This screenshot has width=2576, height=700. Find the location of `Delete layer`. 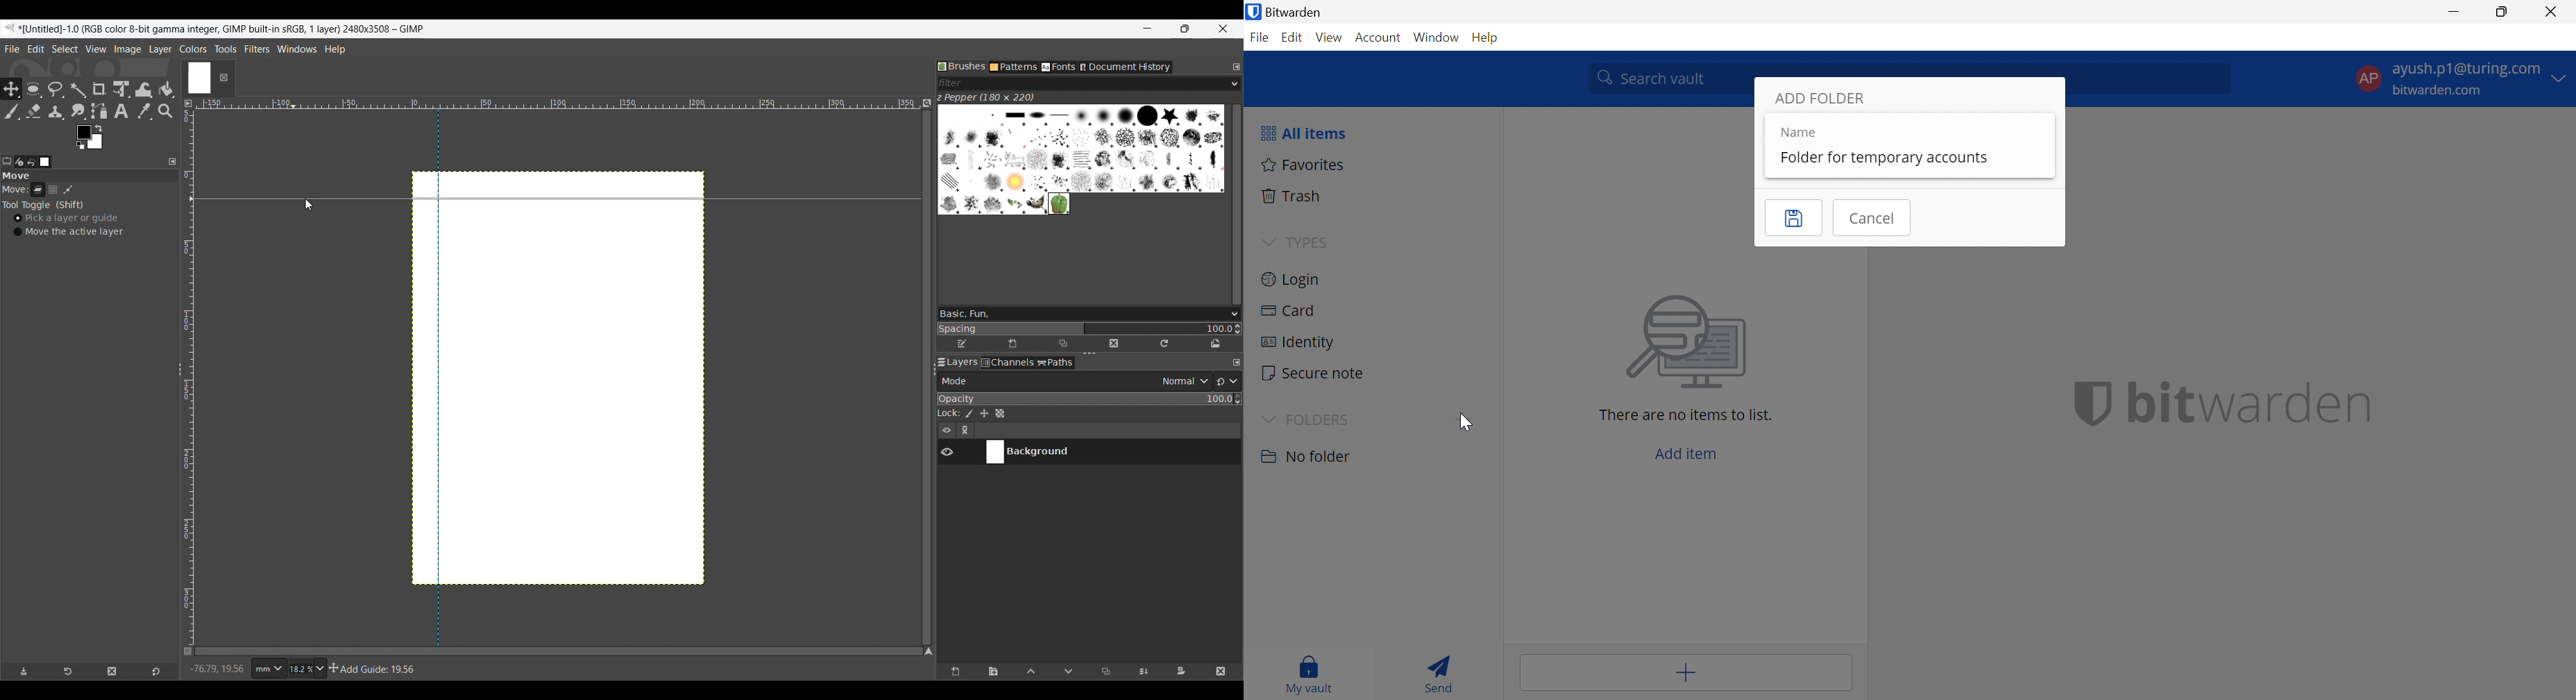

Delete layer is located at coordinates (1220, 672).